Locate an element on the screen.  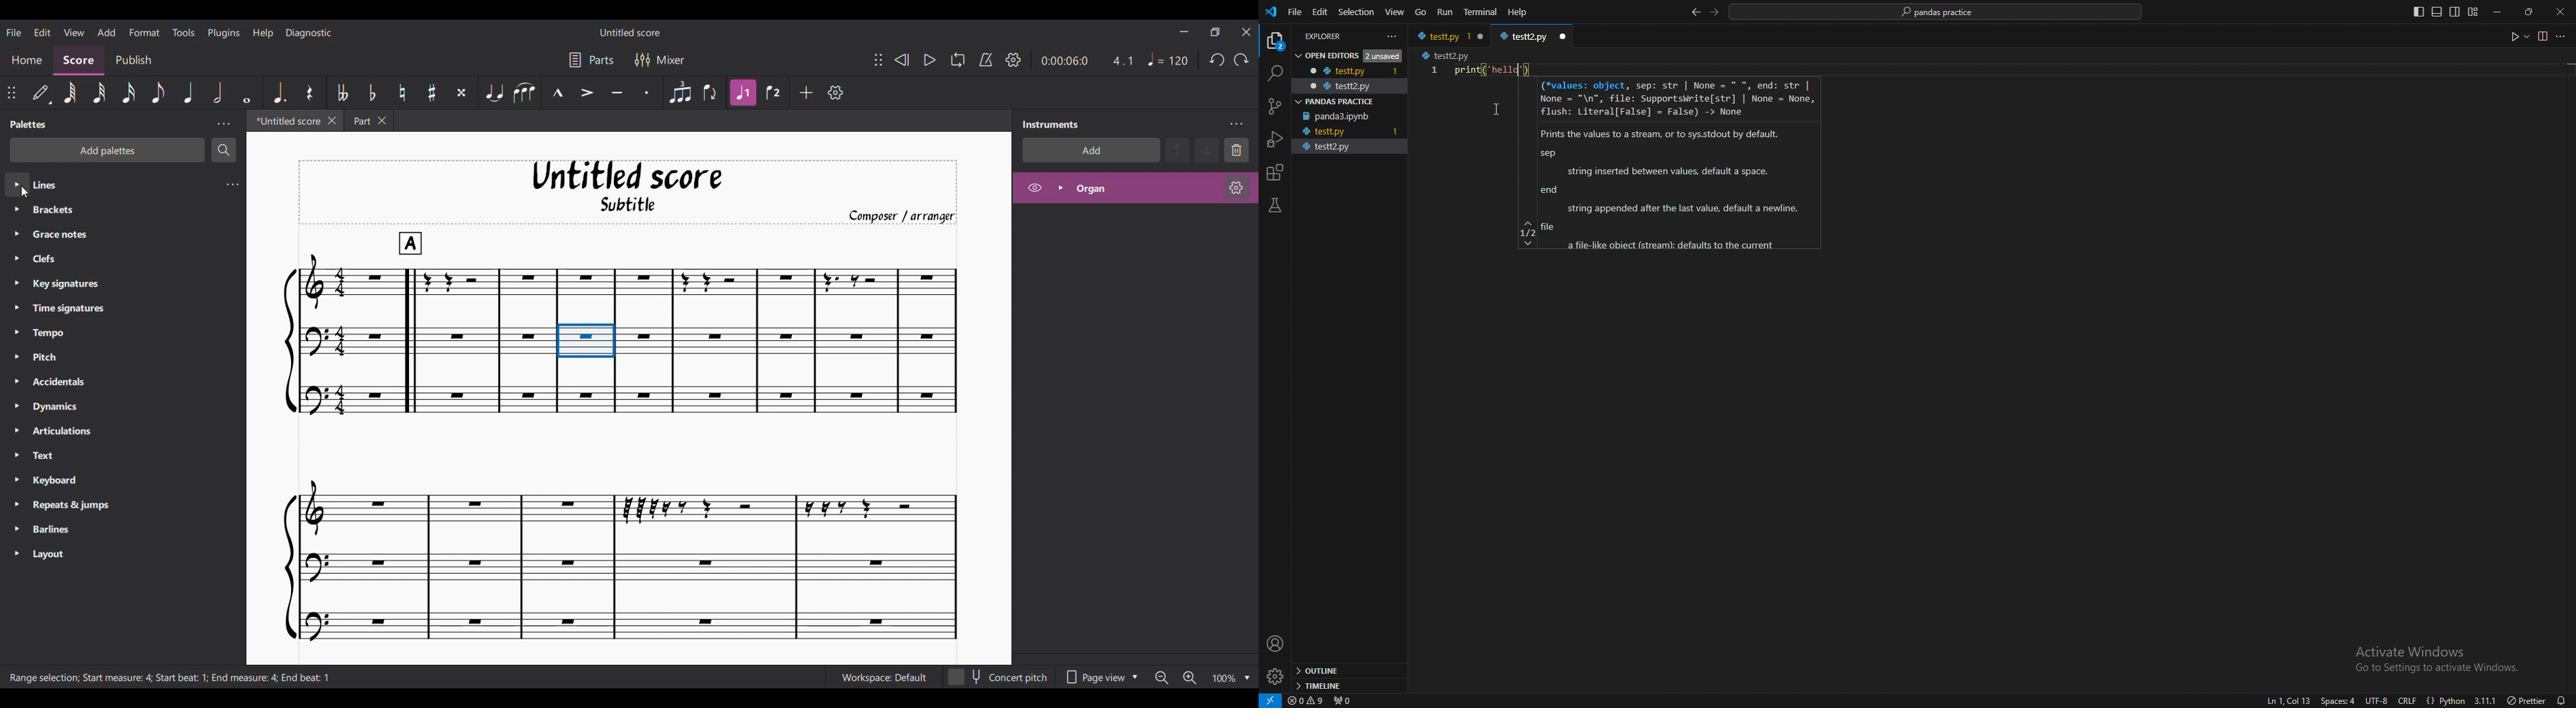
Current tab is located at coordinates (286, 121).